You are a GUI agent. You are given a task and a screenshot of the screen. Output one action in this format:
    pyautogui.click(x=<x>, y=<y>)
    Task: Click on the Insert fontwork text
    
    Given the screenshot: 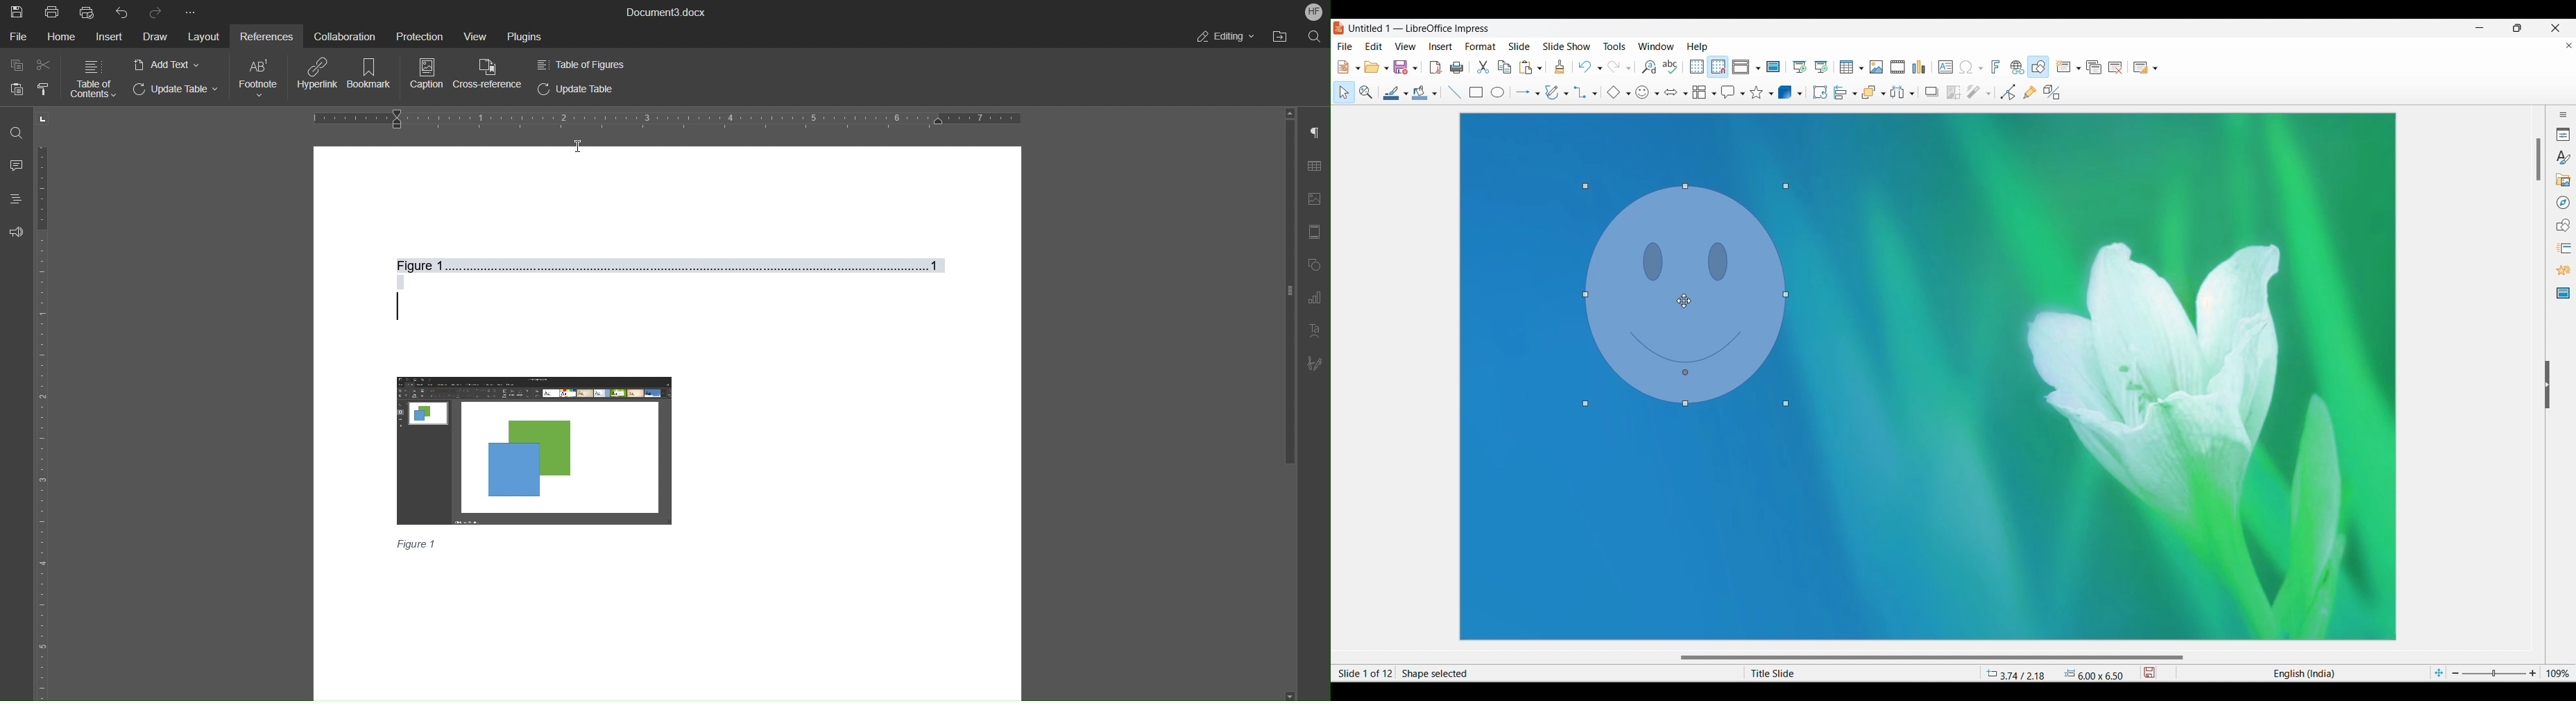 What is the action you would take?
    pyautogui.click(x=1996, y=66)
    